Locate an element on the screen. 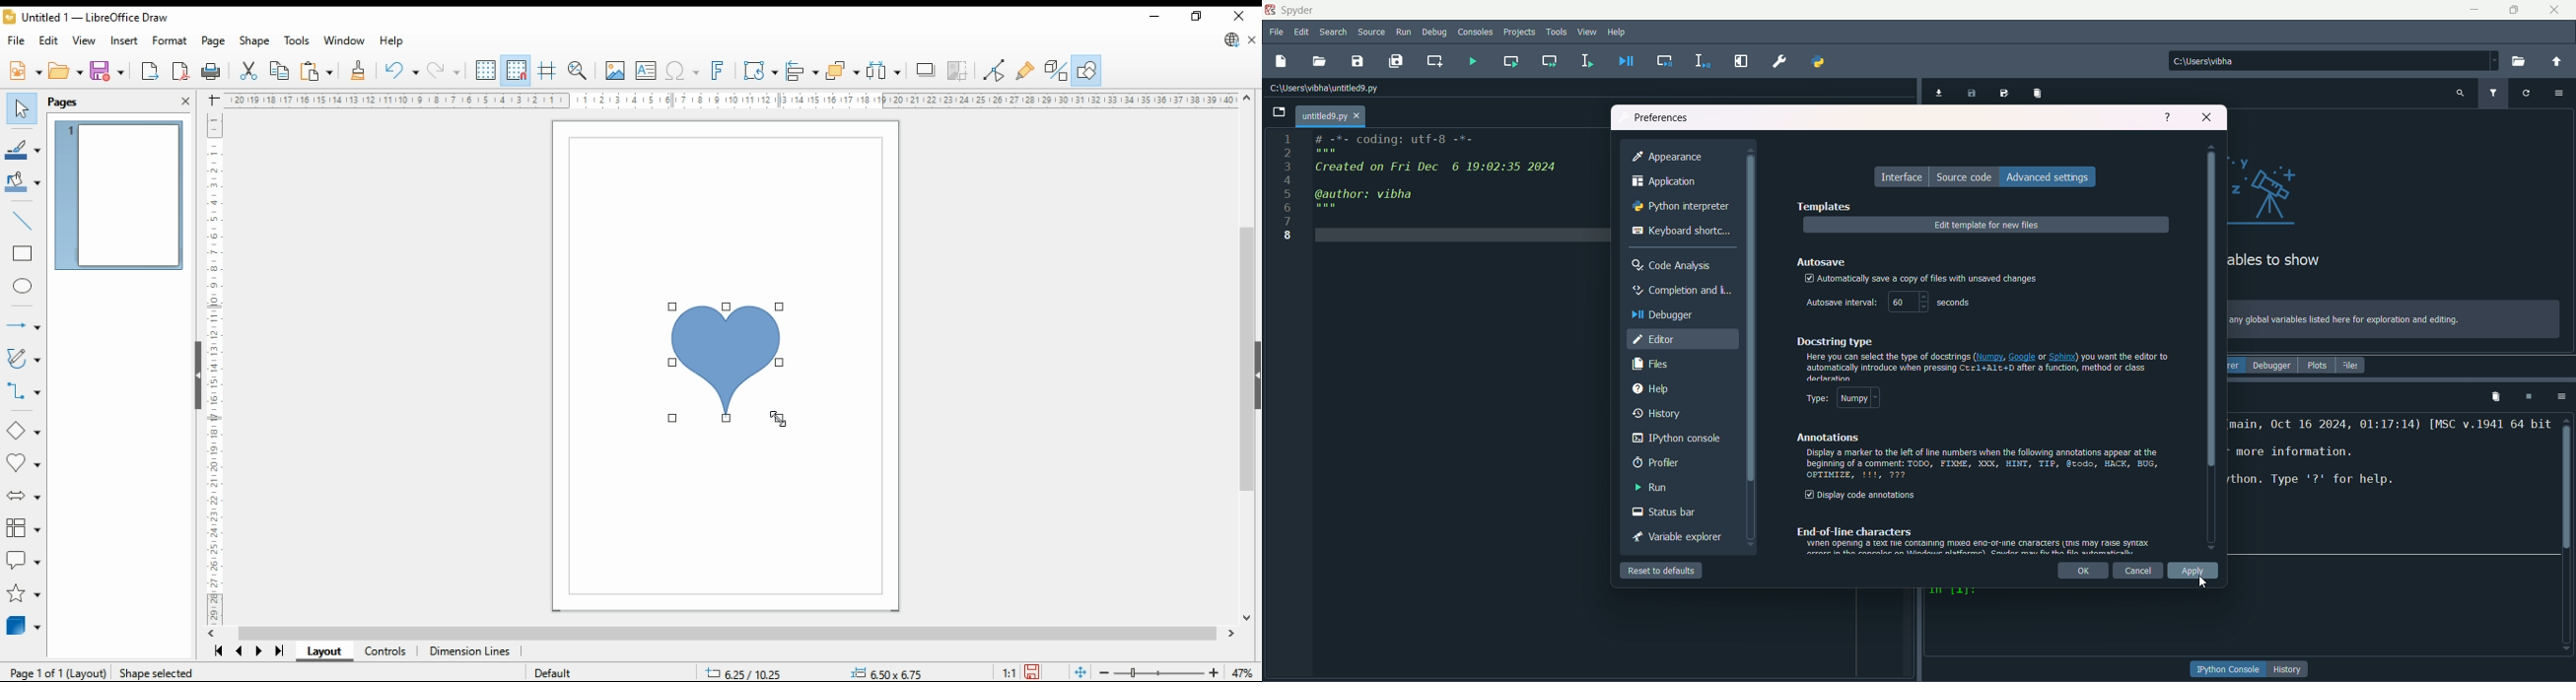 This screenshot has width=2576, height=700. line color is located at coordinates (25, 148).